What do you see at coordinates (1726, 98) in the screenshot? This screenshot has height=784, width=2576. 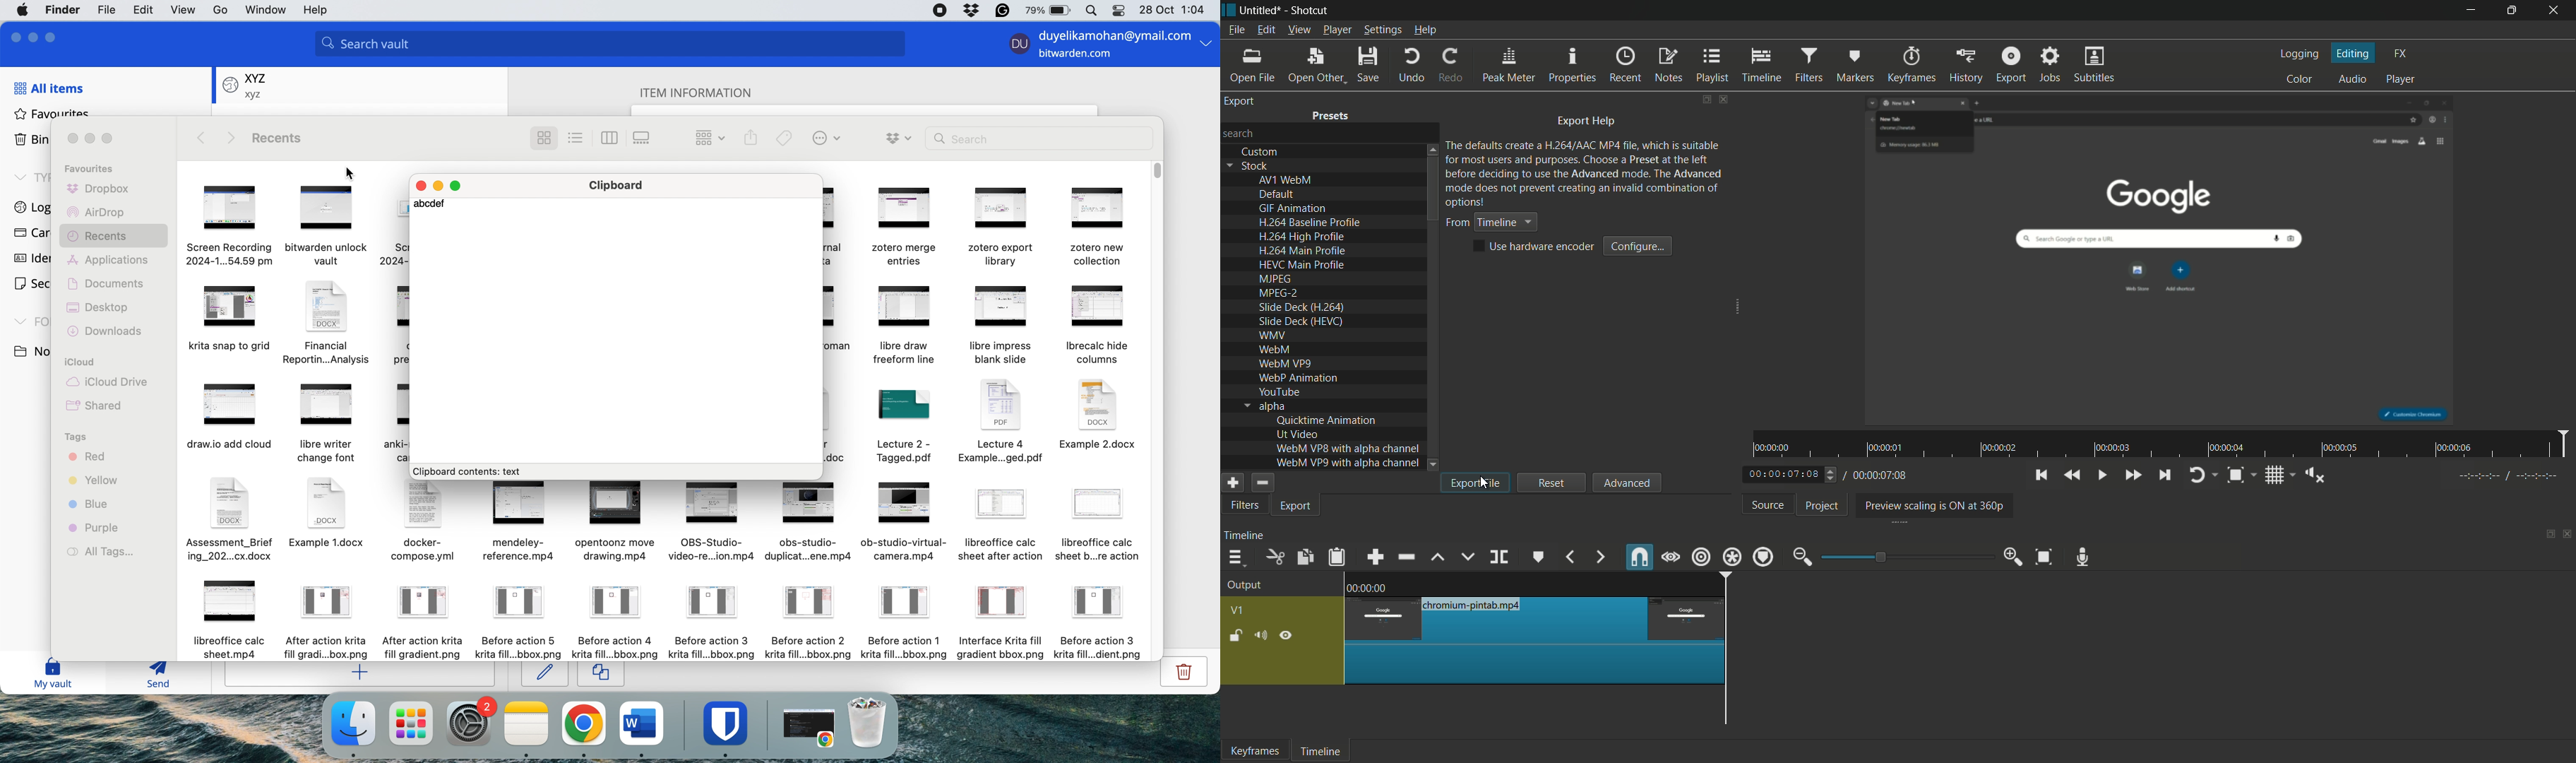 I see `close export` at bounding box center [1726, 98].